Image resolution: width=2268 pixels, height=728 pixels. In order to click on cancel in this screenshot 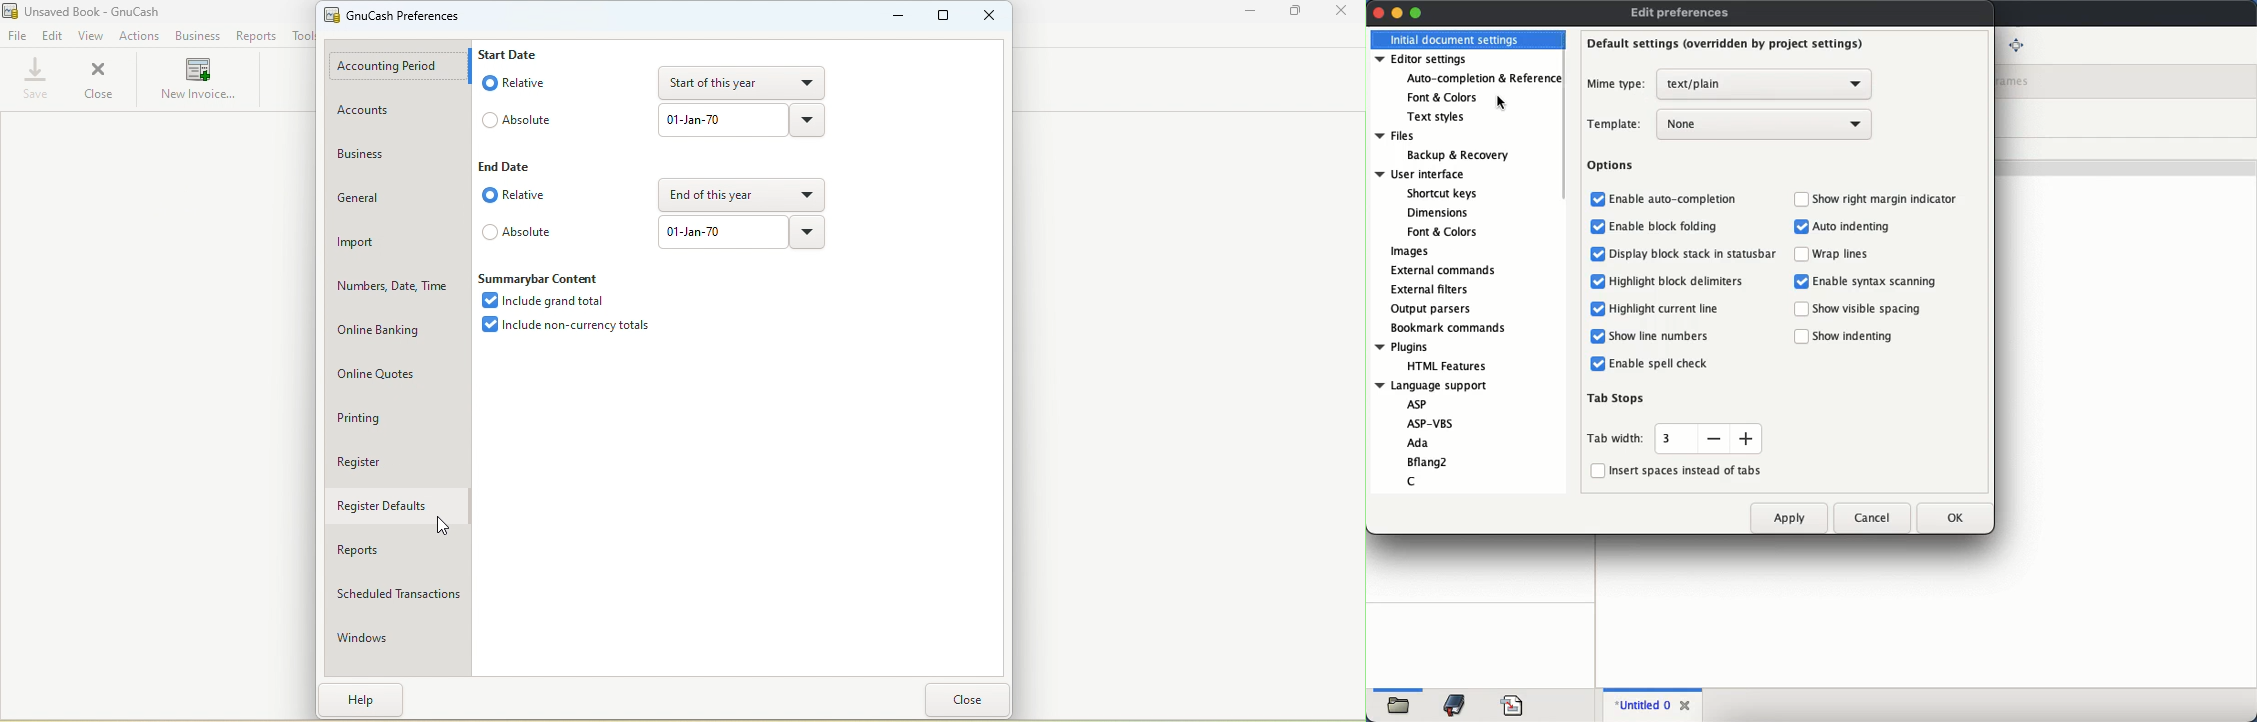, I will do `click(1872, 518)`.